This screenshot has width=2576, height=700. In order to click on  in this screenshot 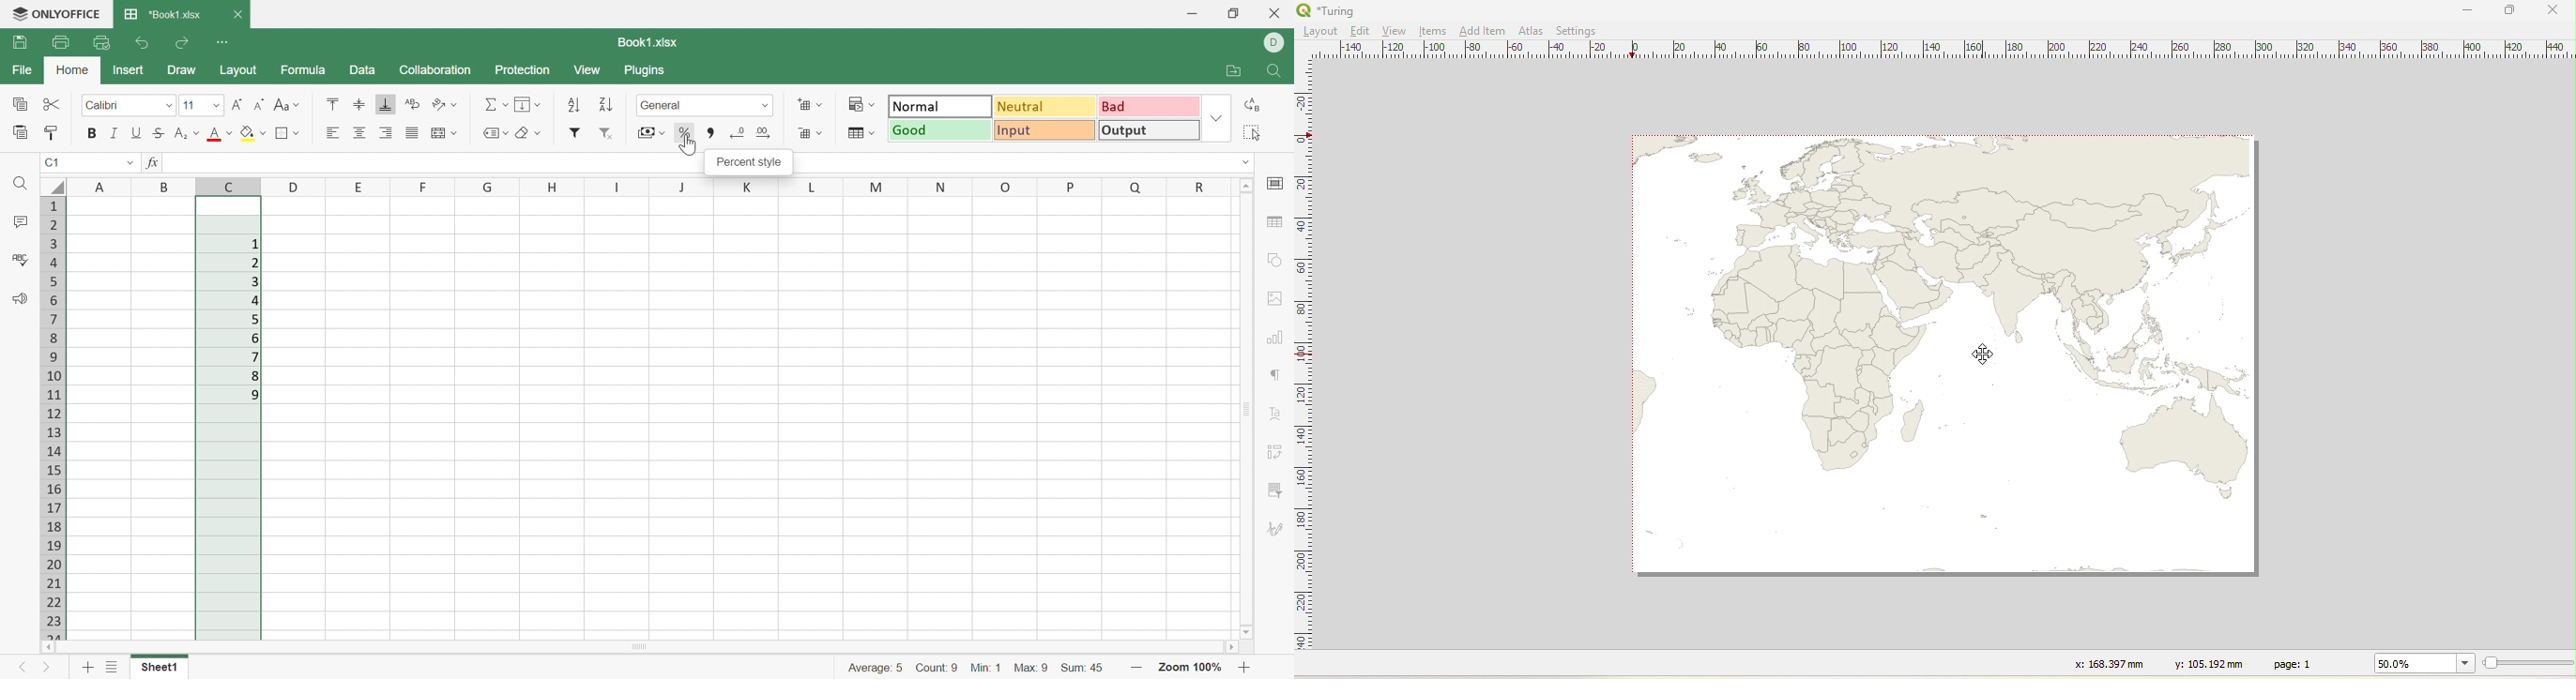, I will do `click(164, 185)`.